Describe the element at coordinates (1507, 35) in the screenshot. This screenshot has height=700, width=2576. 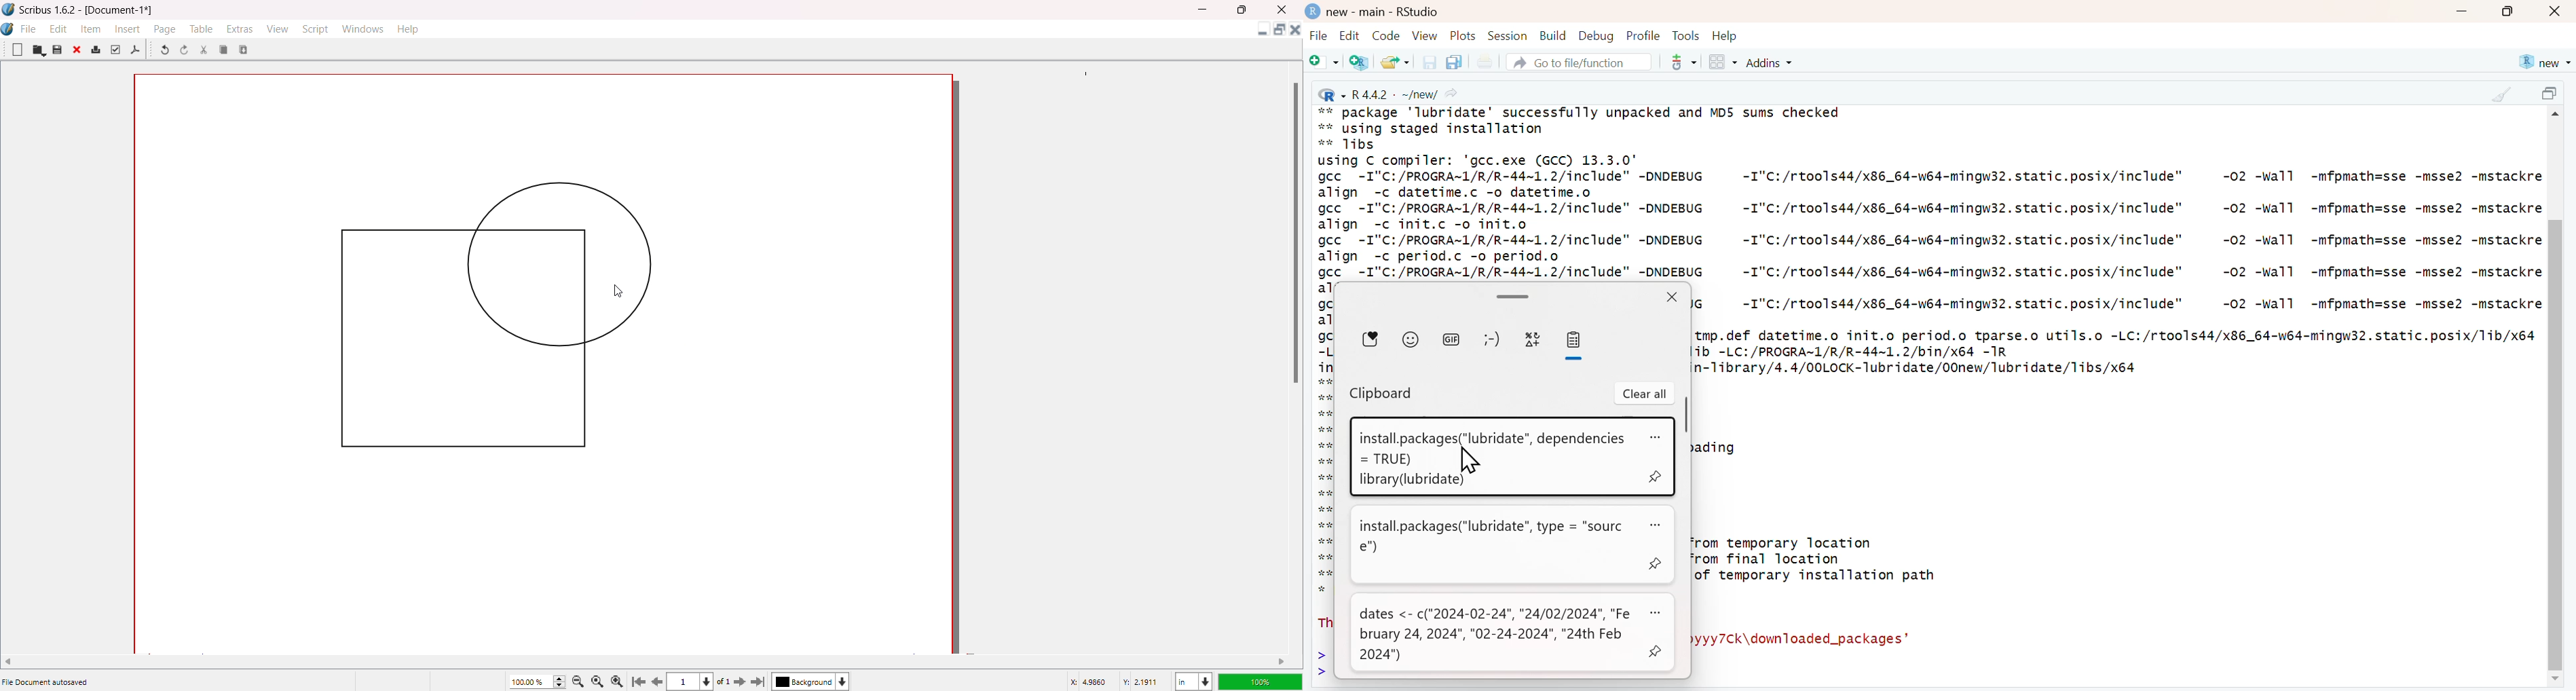
I see `Session` at that location.